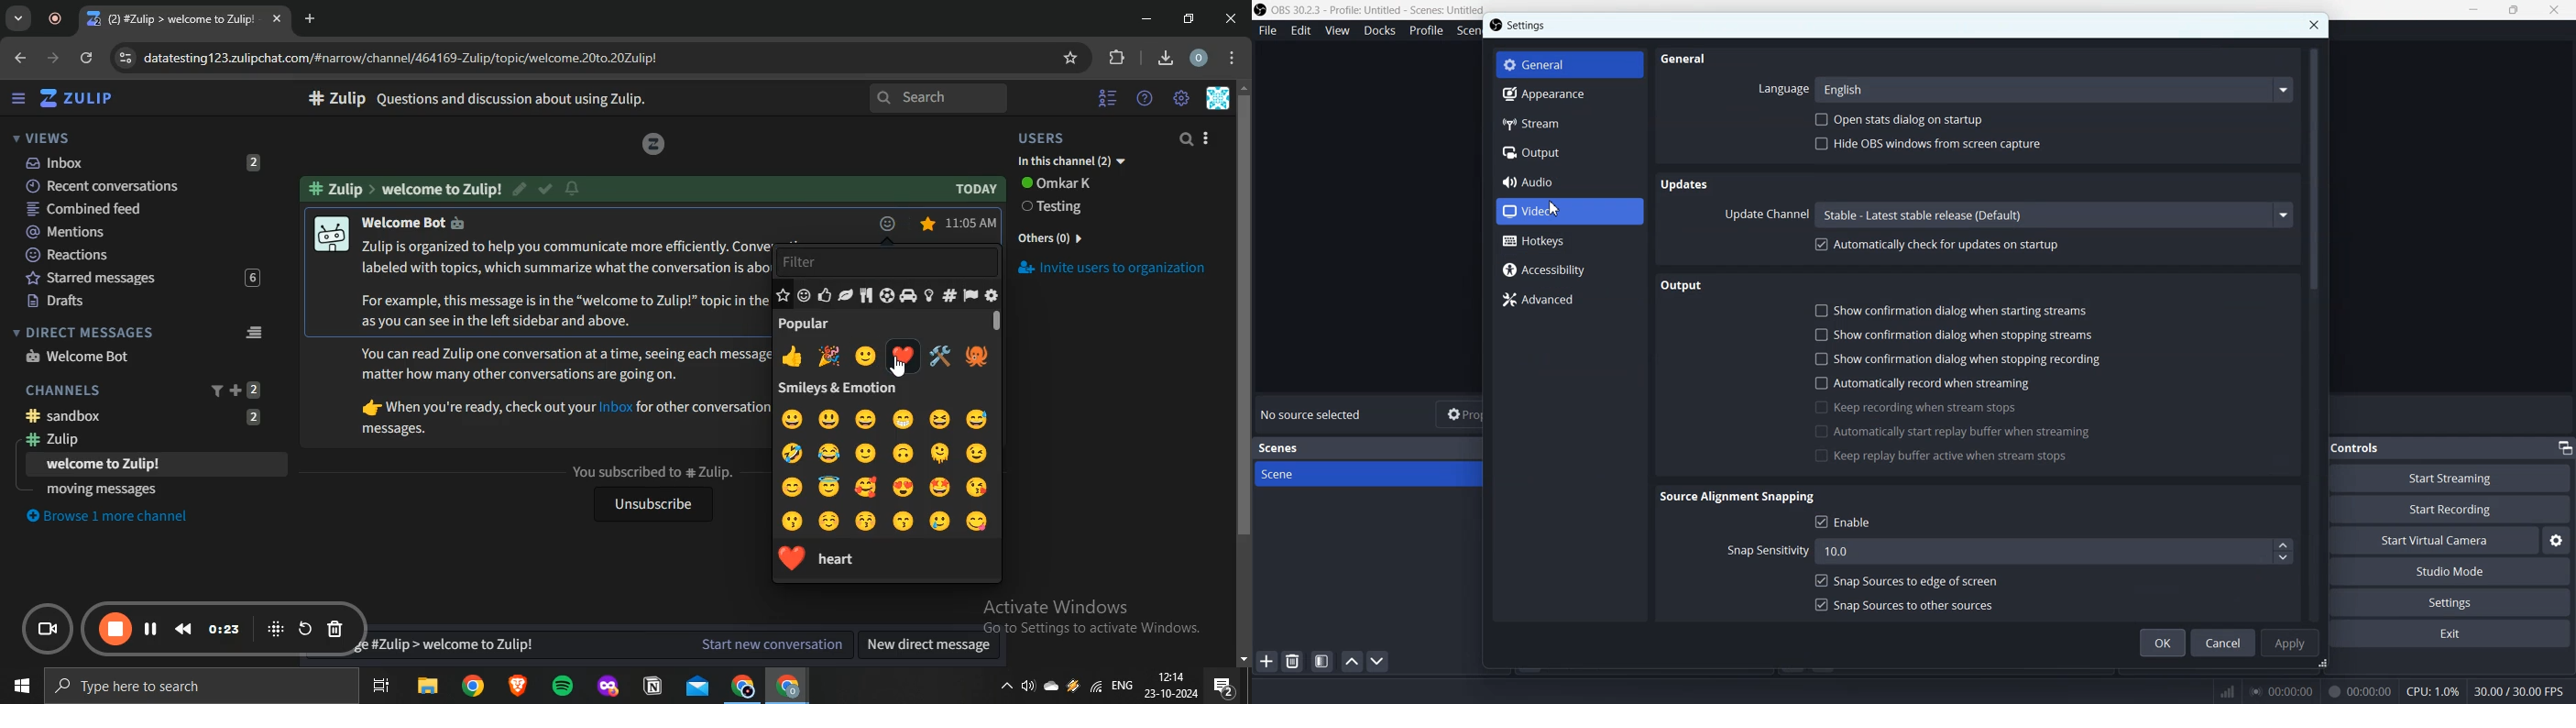 The image size is (2576, 728). Describe the element at coordinates (1555, 208) in the screenshot. I see `cursor` at that location.